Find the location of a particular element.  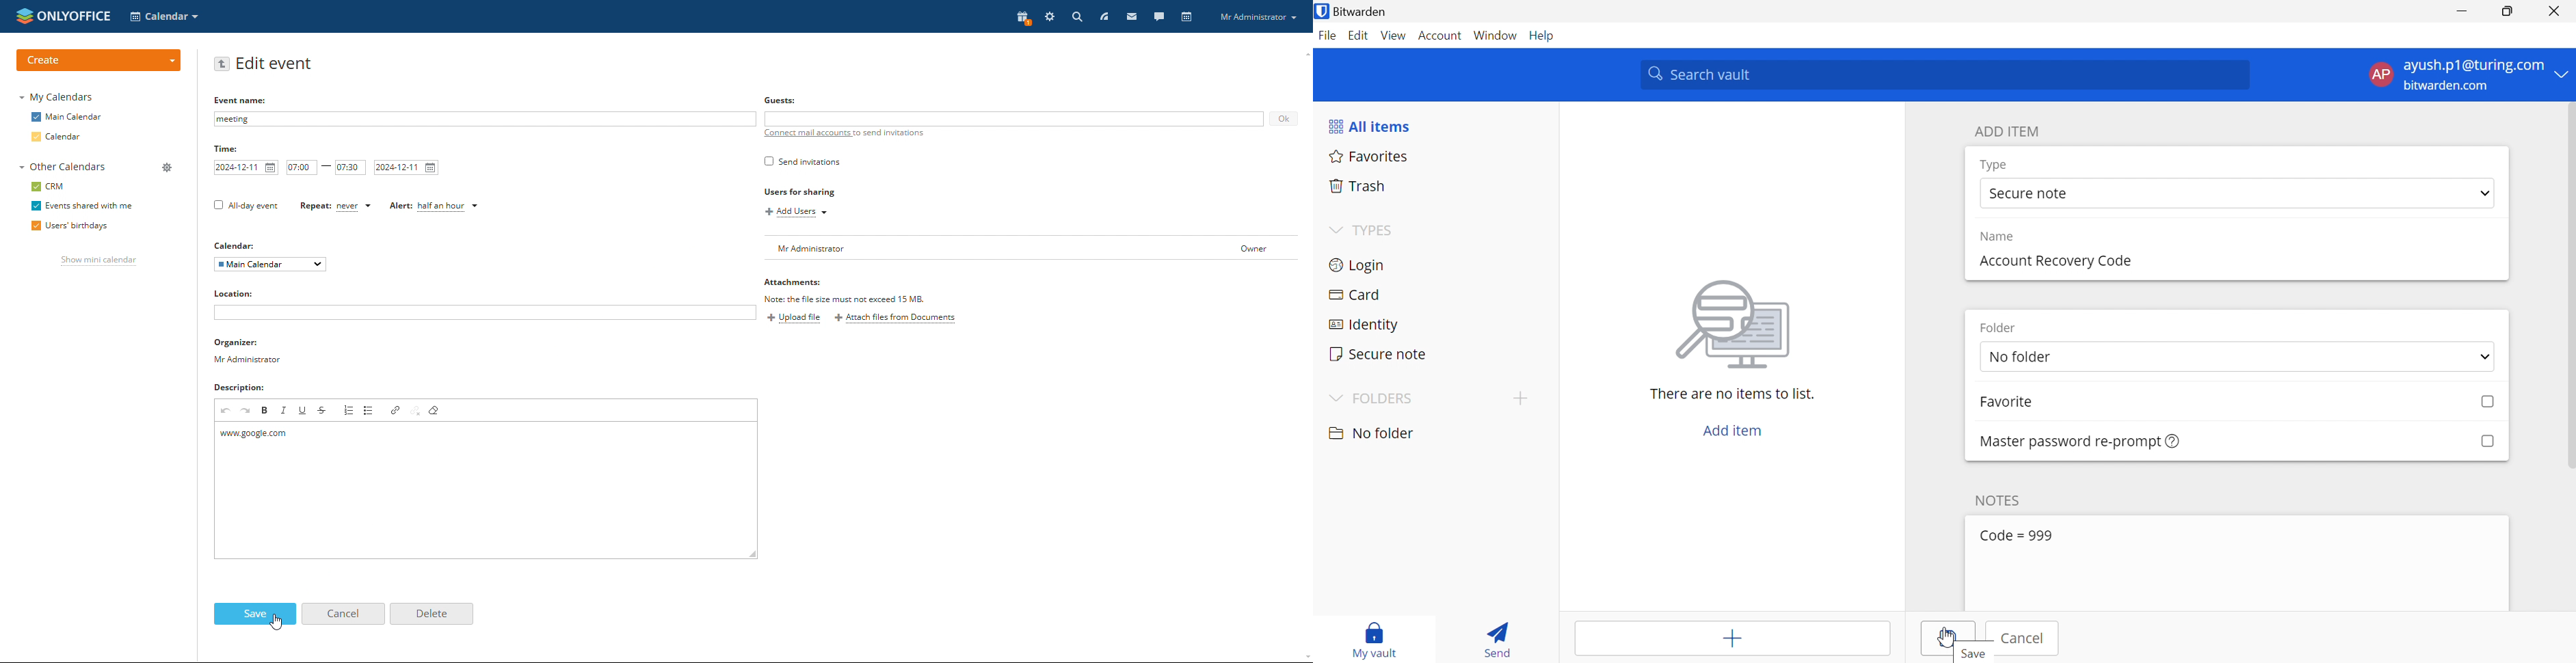

insert/remove numbered list is located at coordinates (350, 410).